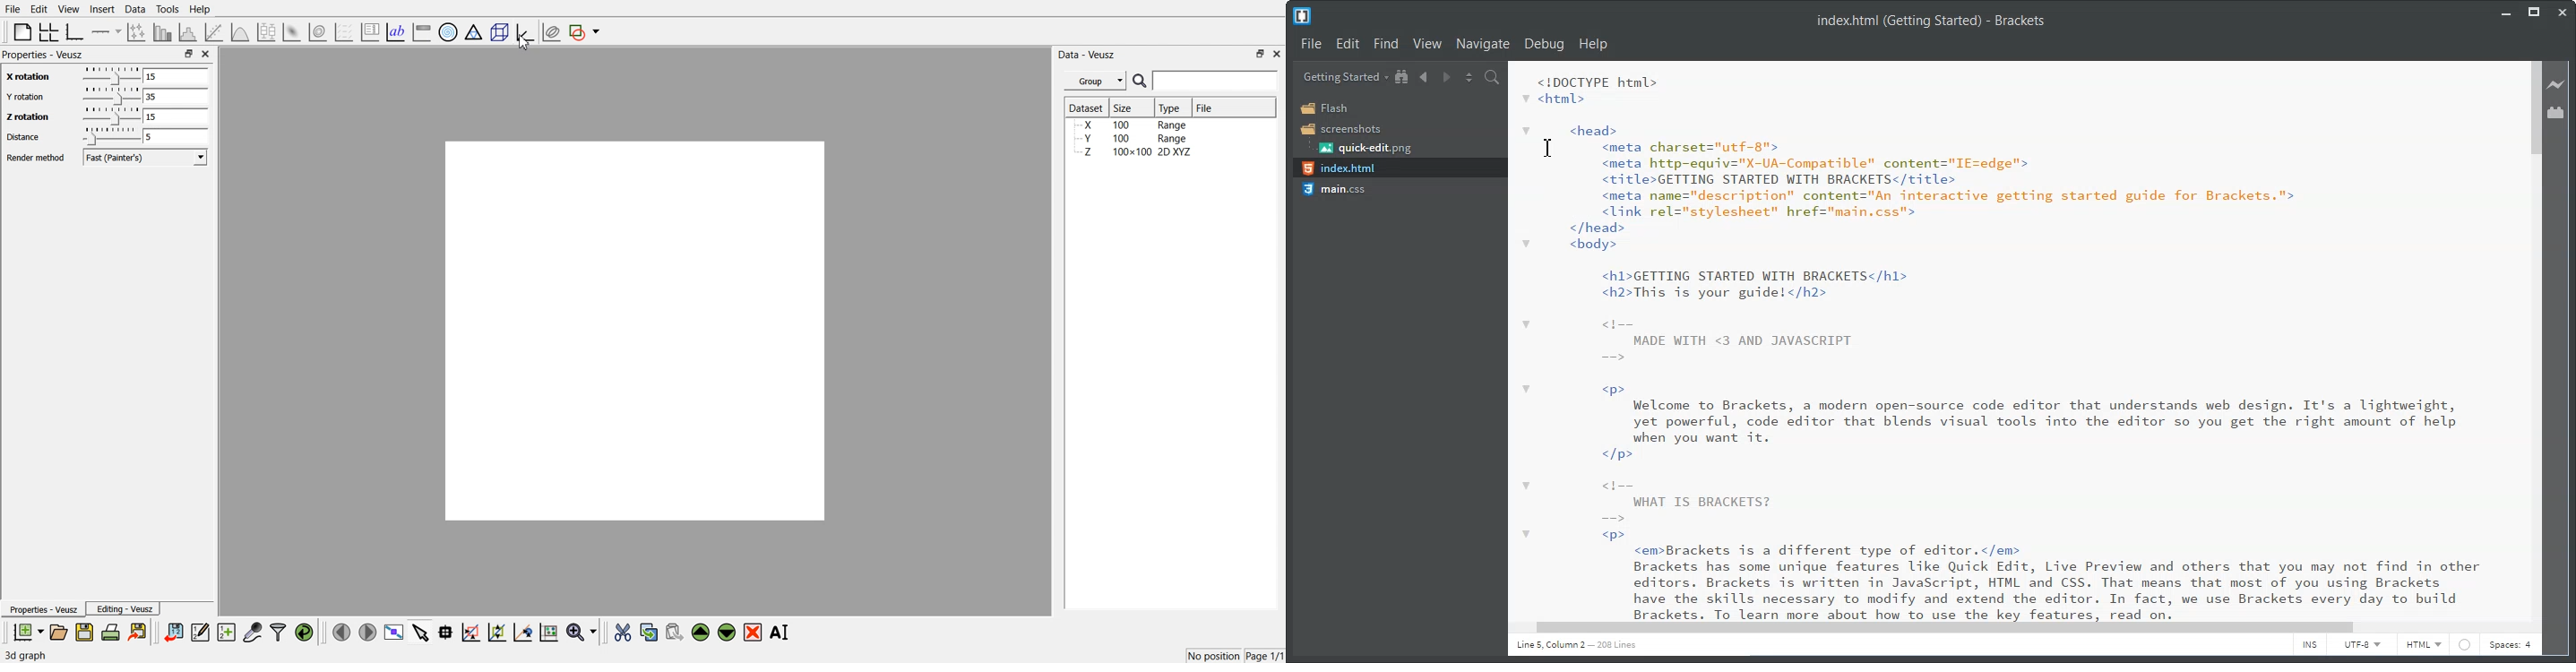 Image resolution: width=2576 pixels, height=672 pixels. Describe the element at coordinates (421, 631) in the screenshot. I see `Select items from graph or scroll` at that location.